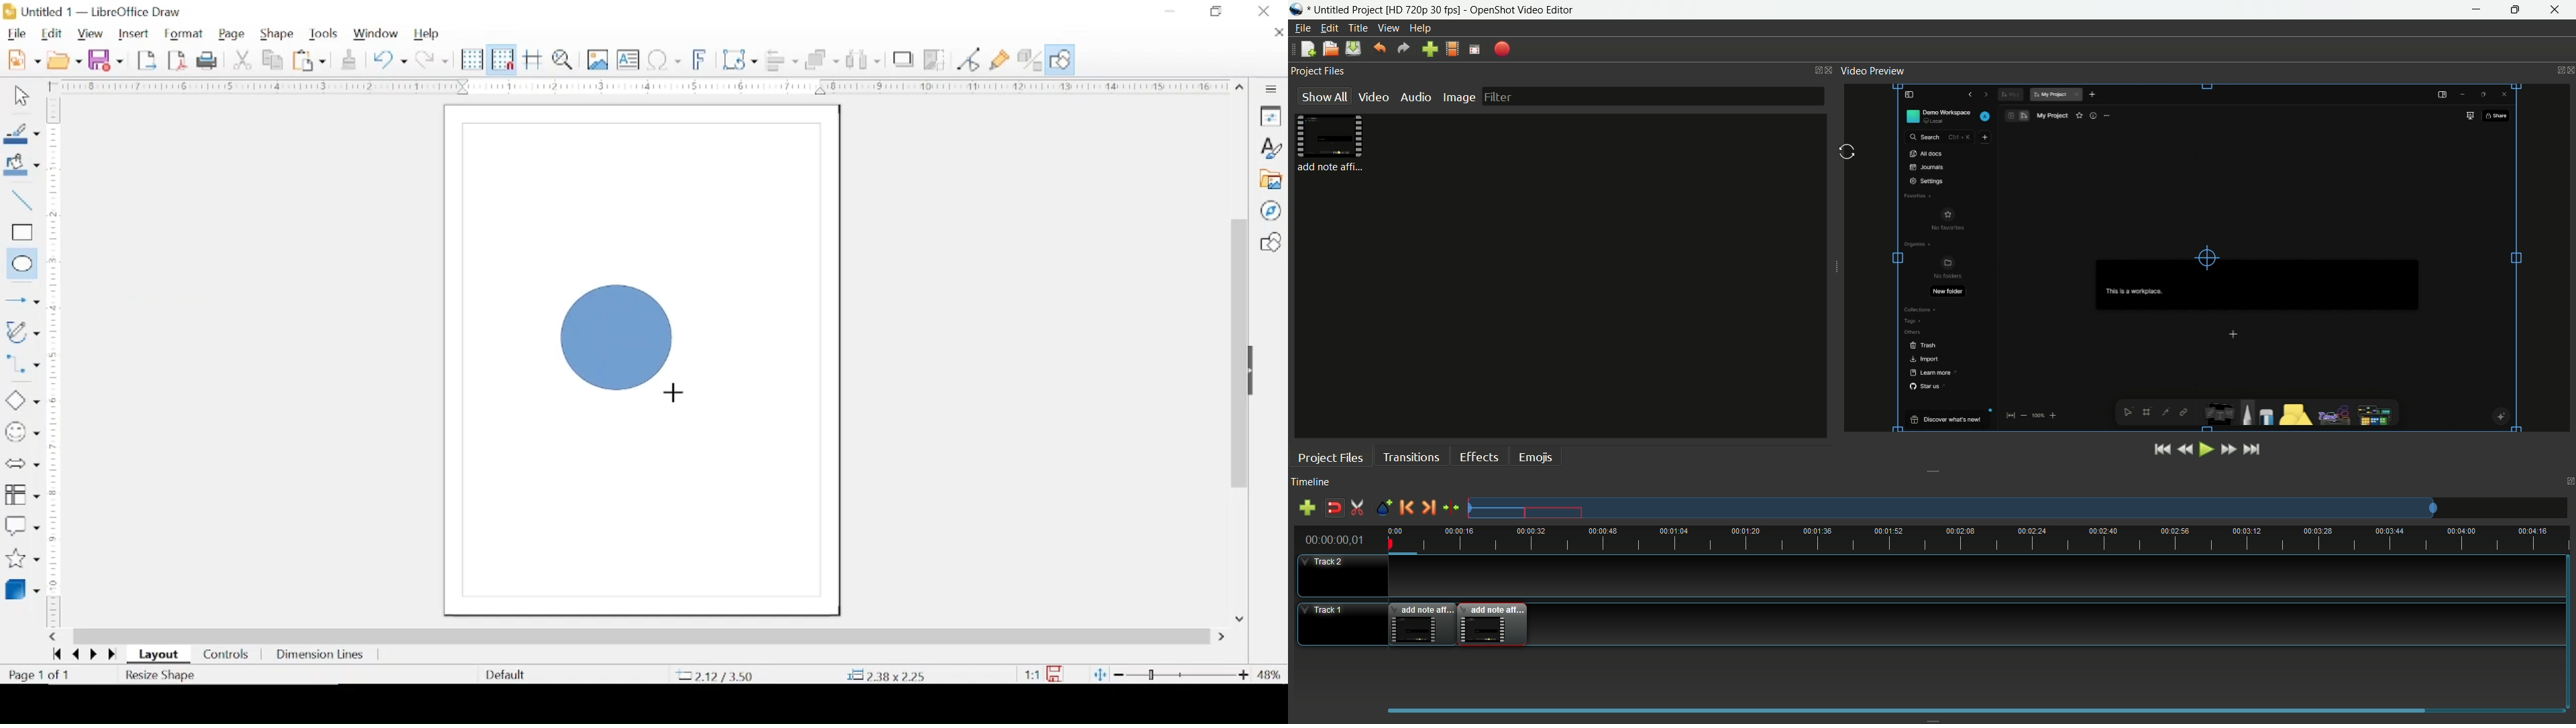 The image size is (2576, 728). What do you see at coordinates (1236, 354) in the screenshot?
I see `scroll box` at bounding box center [1236, 354].